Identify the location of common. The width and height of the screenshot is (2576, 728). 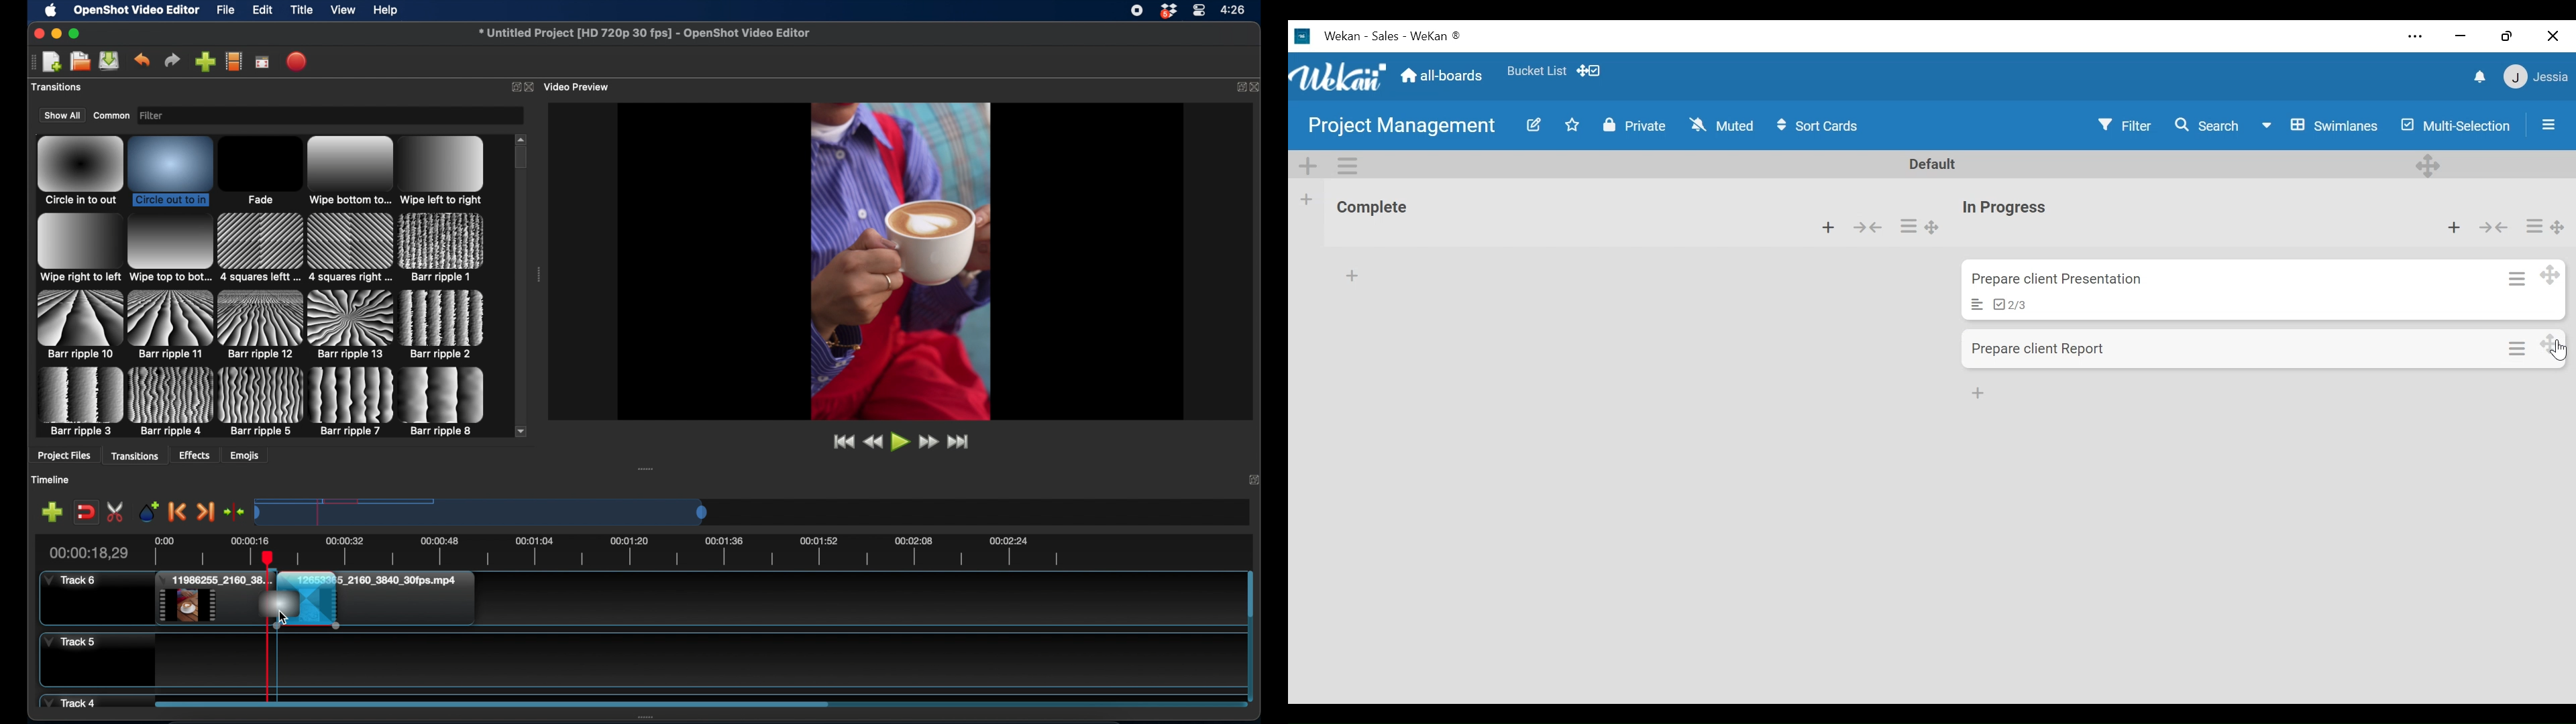
(111, 115).